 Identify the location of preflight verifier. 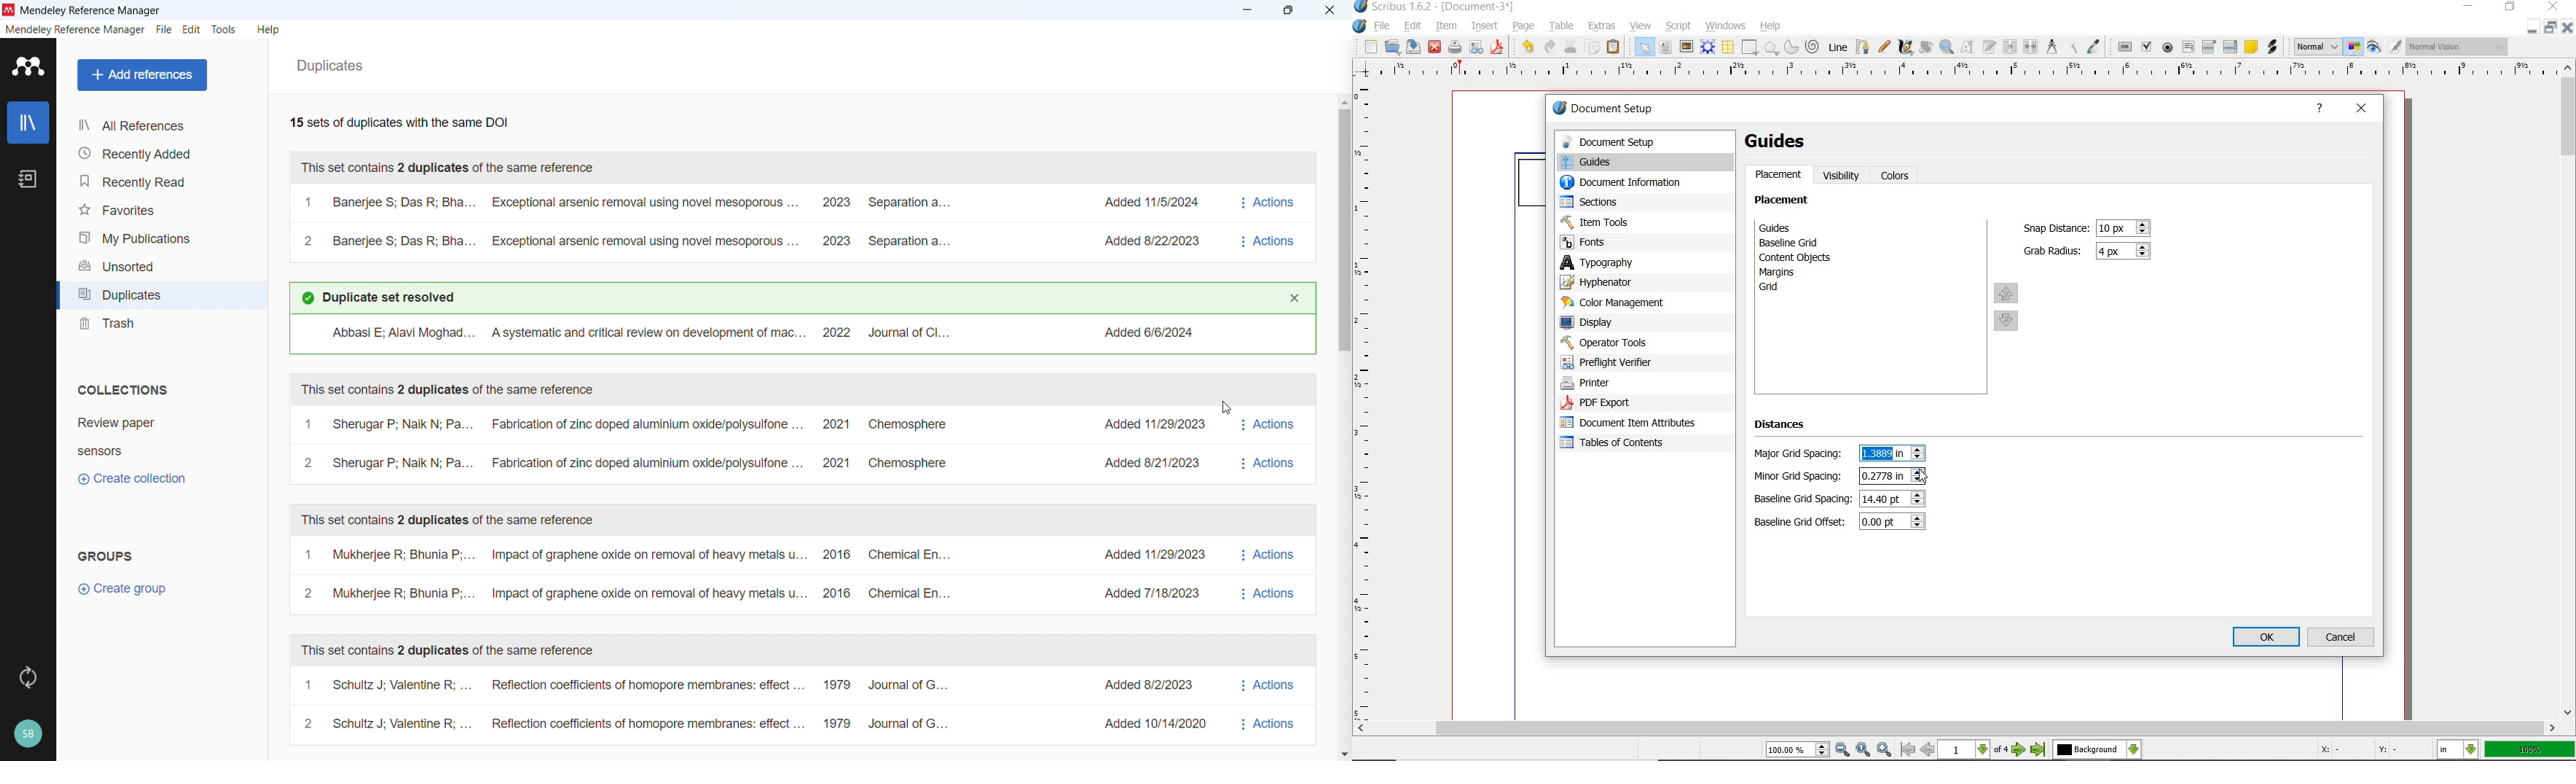
(1622, 362).